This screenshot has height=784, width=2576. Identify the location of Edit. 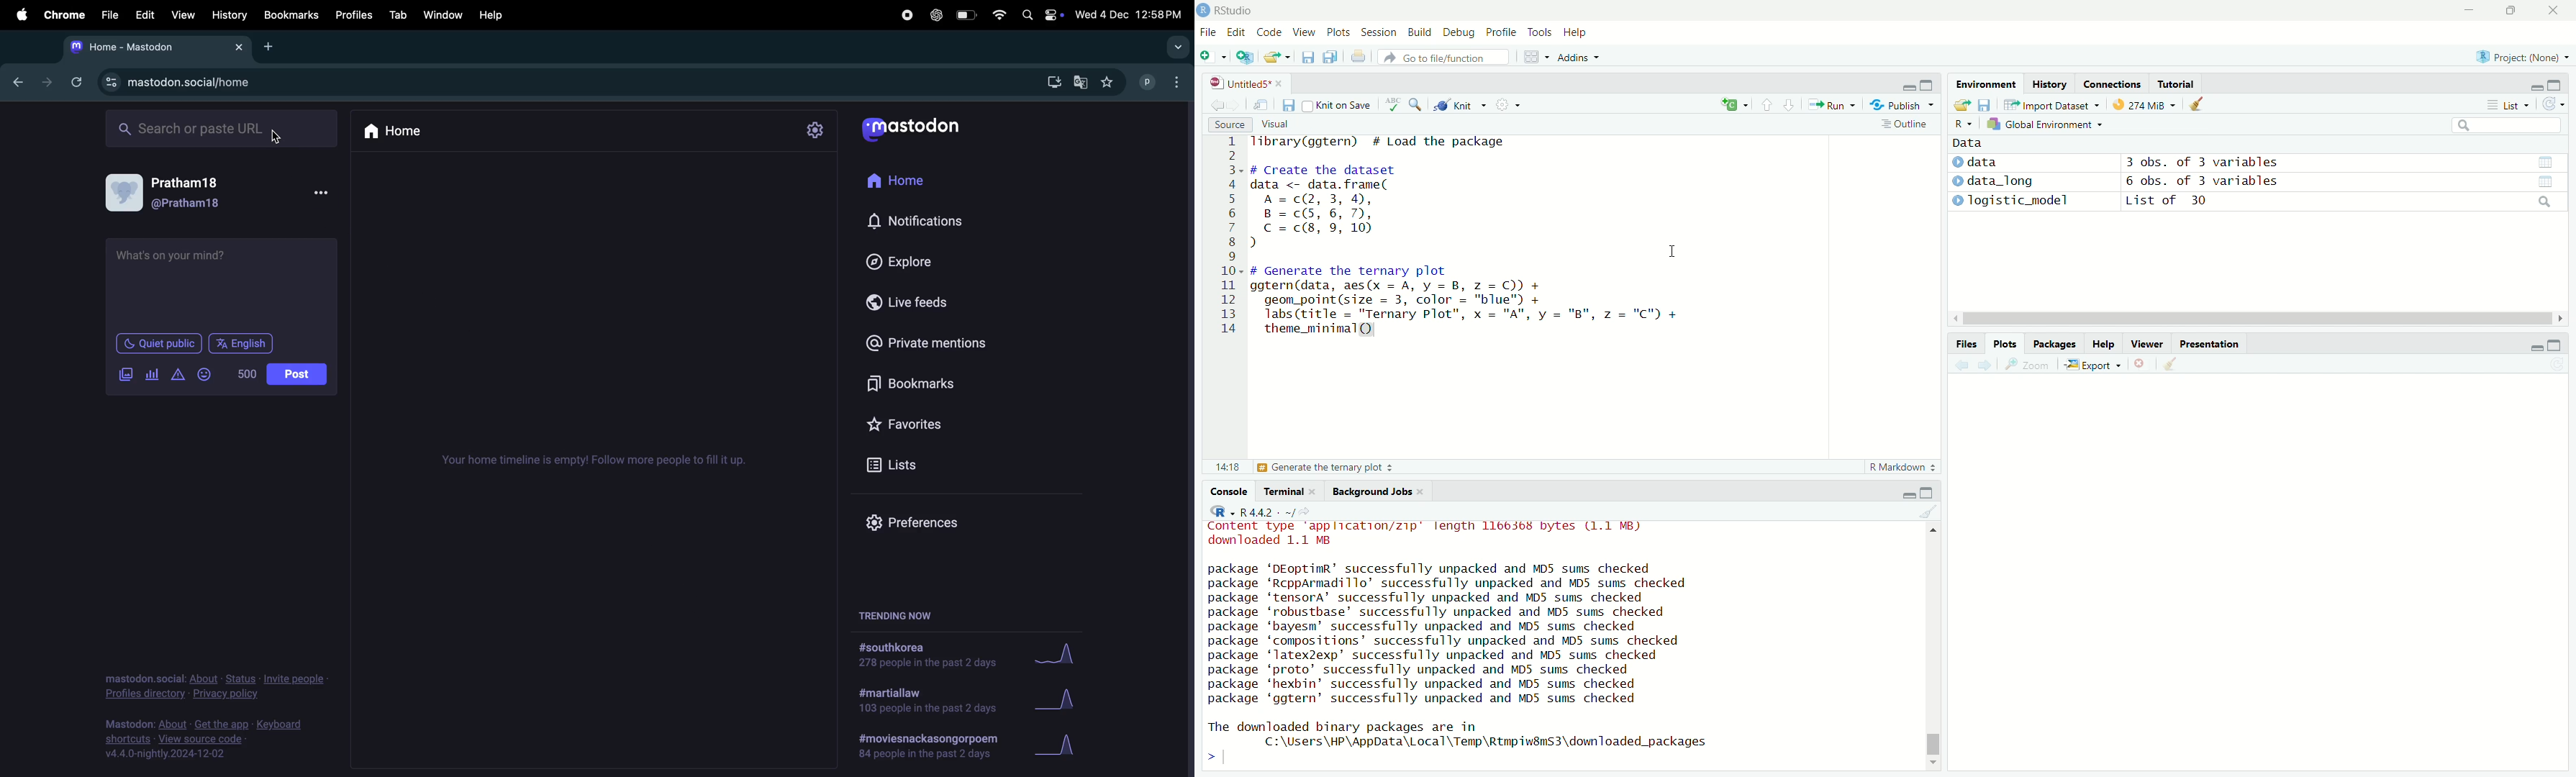
(146, 13).